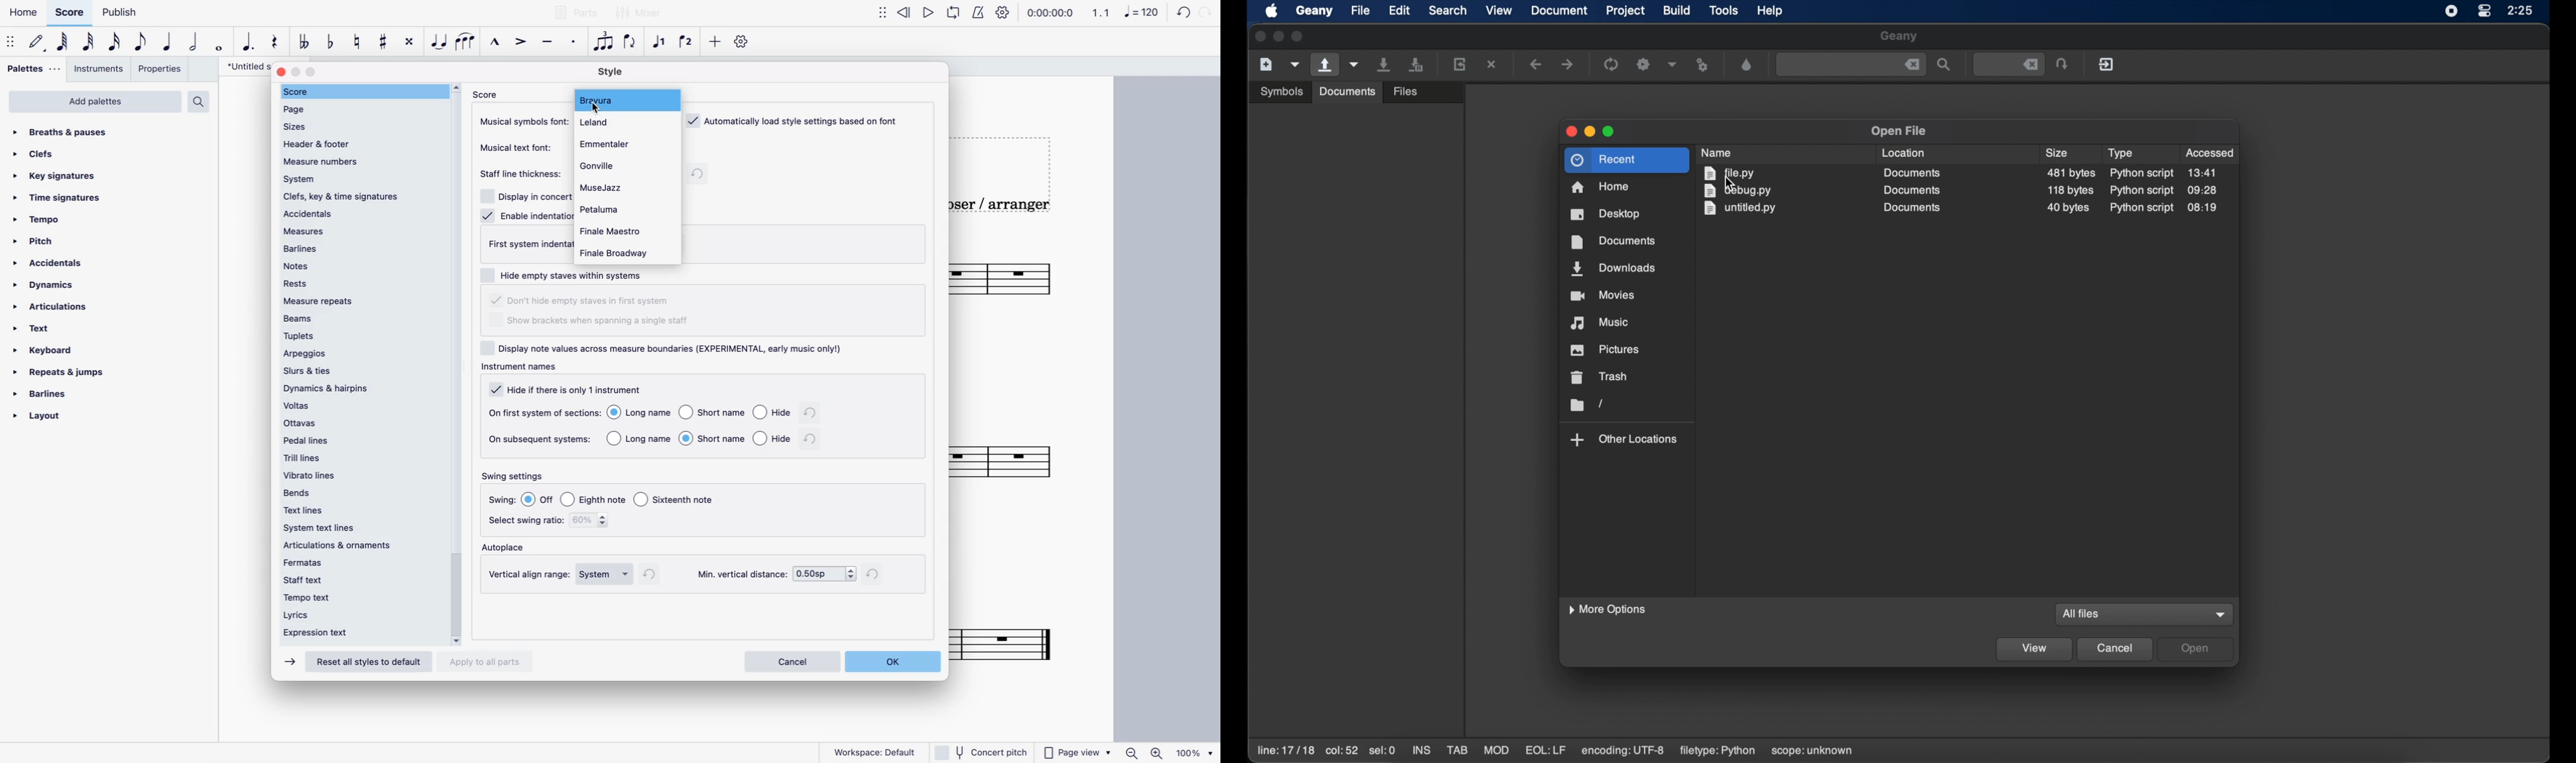  Describe the element at coordinates (1422, 750) in the screenshot. I see `ins` at that location.